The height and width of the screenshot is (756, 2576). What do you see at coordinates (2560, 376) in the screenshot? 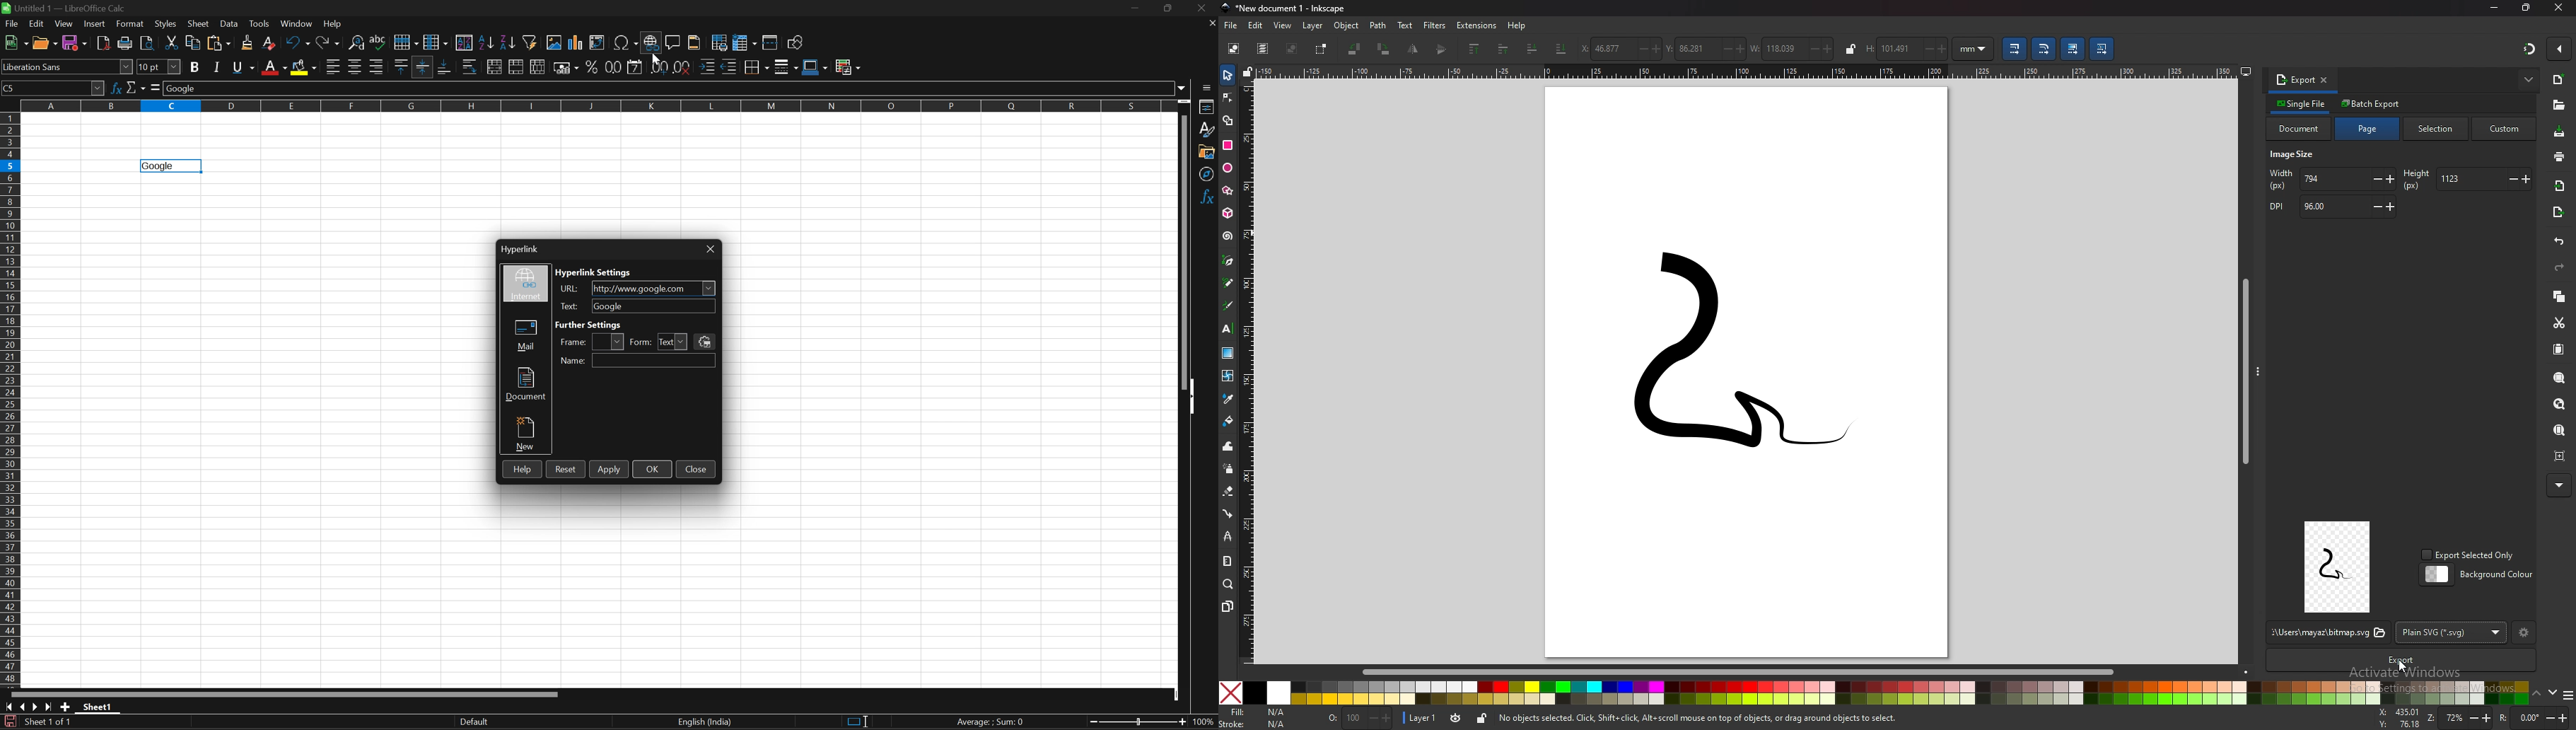
I see `zoom selection` at bounding box center [2560, 376].